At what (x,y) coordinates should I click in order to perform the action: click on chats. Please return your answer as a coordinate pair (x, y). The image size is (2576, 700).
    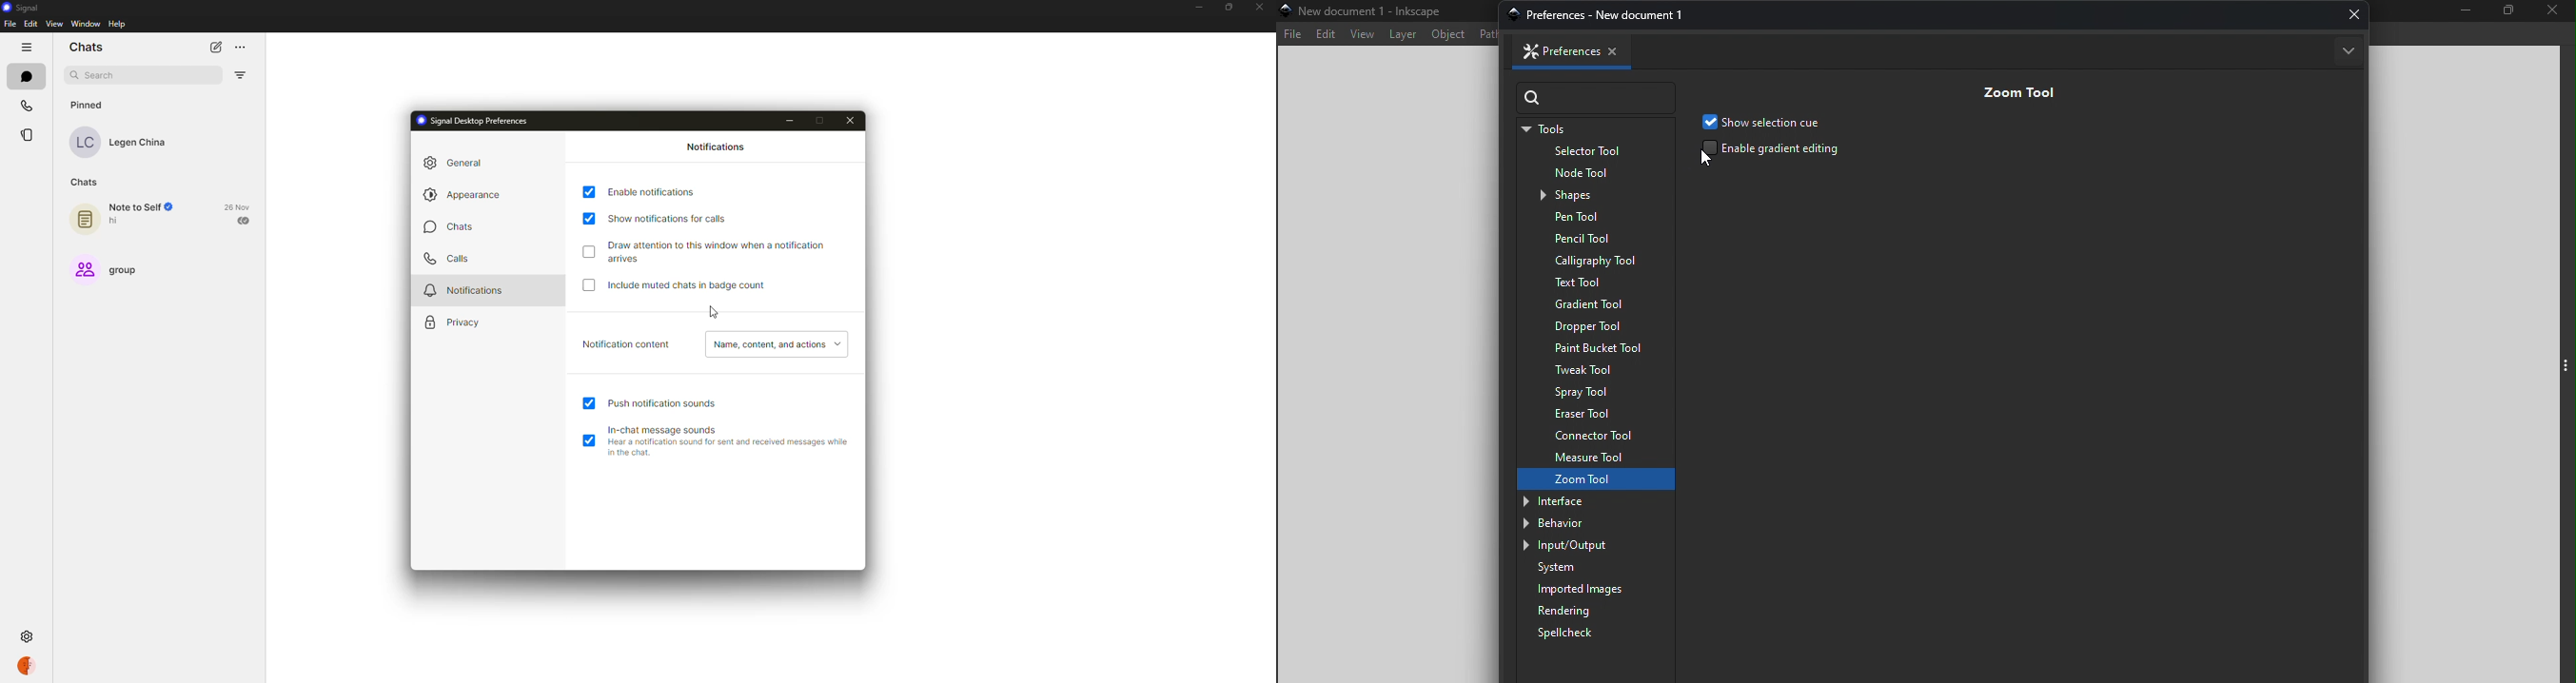
    Looking at the image, I should click on (25, 76).